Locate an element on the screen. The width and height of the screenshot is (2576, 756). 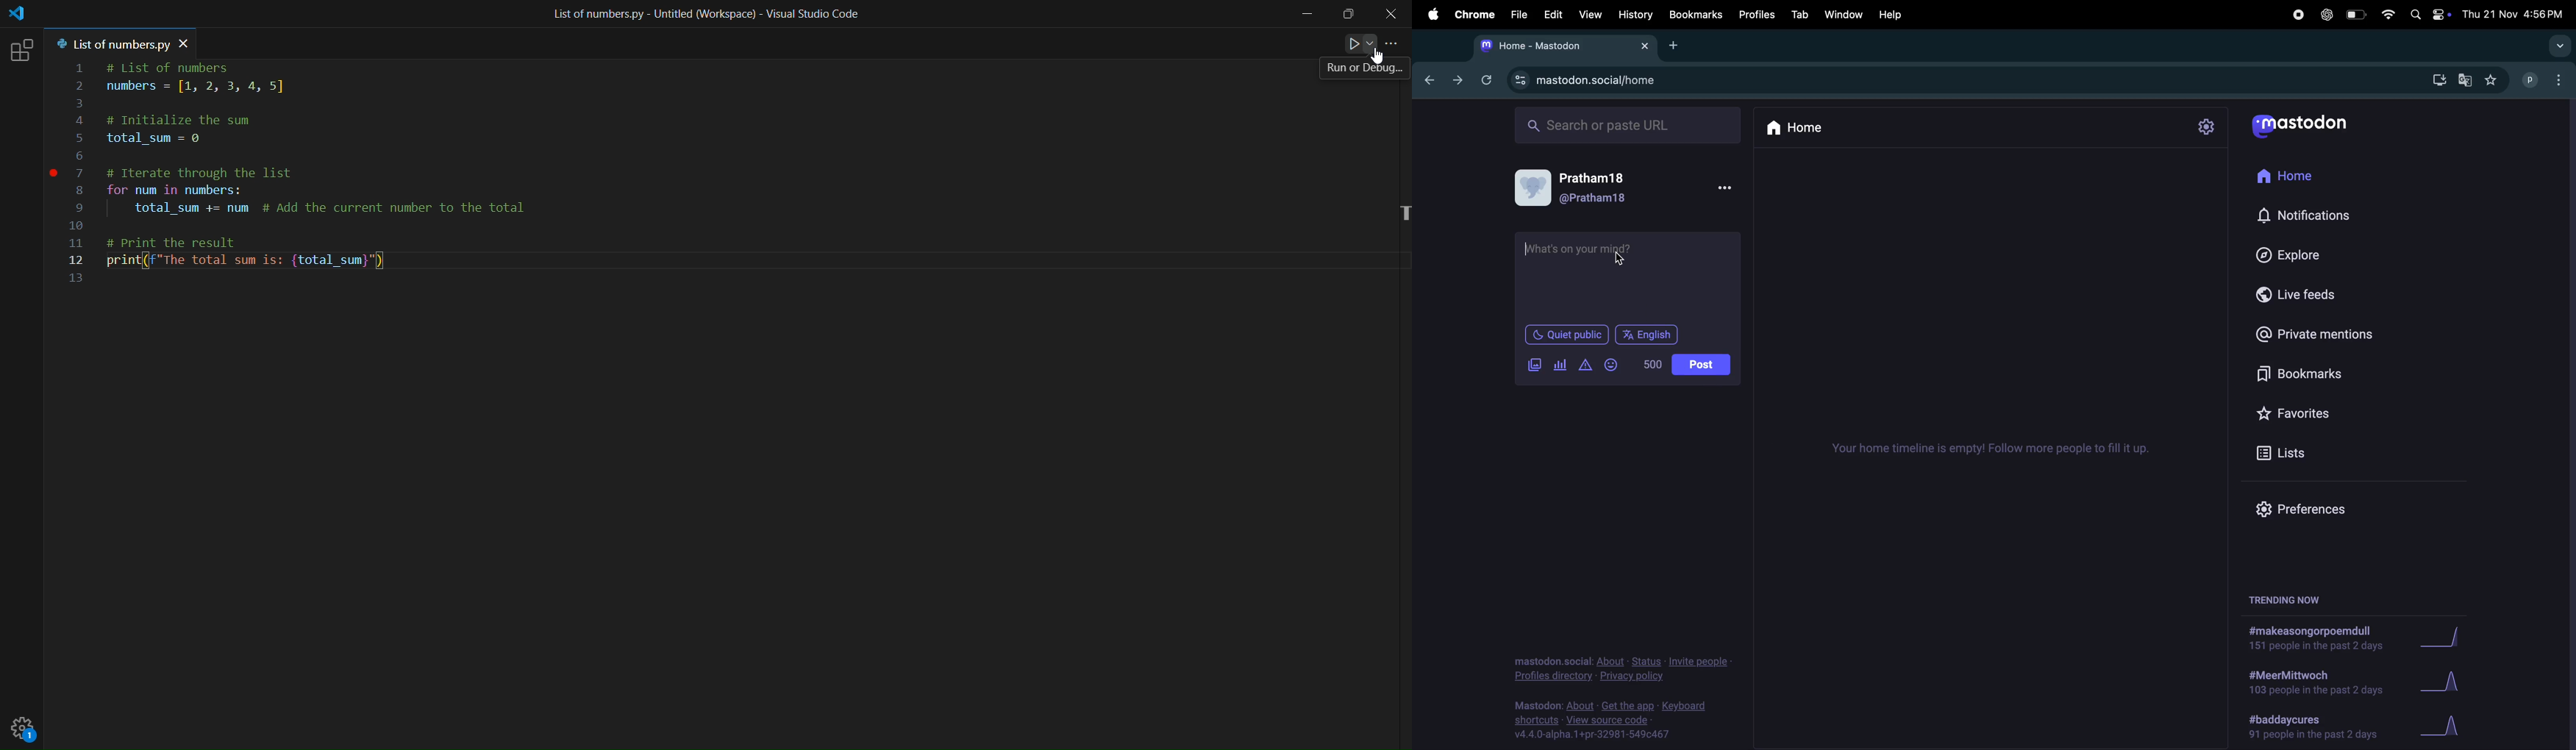
language is located at coordinates (1650, 335).